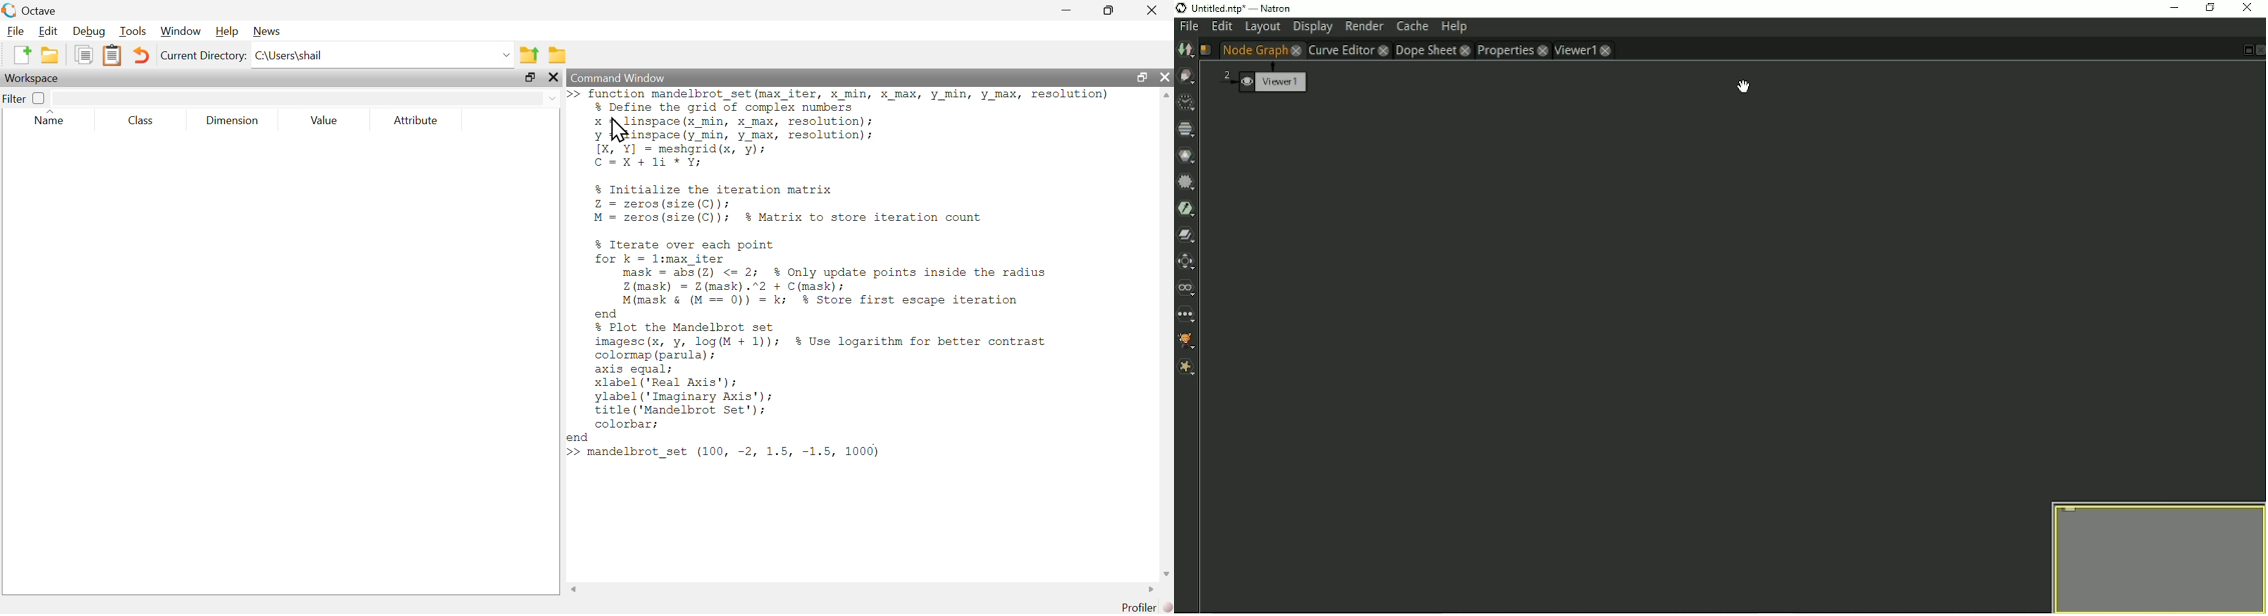  Describe the element at coordinates (1364, 27) in the screenshot. I see `Render` at that location.